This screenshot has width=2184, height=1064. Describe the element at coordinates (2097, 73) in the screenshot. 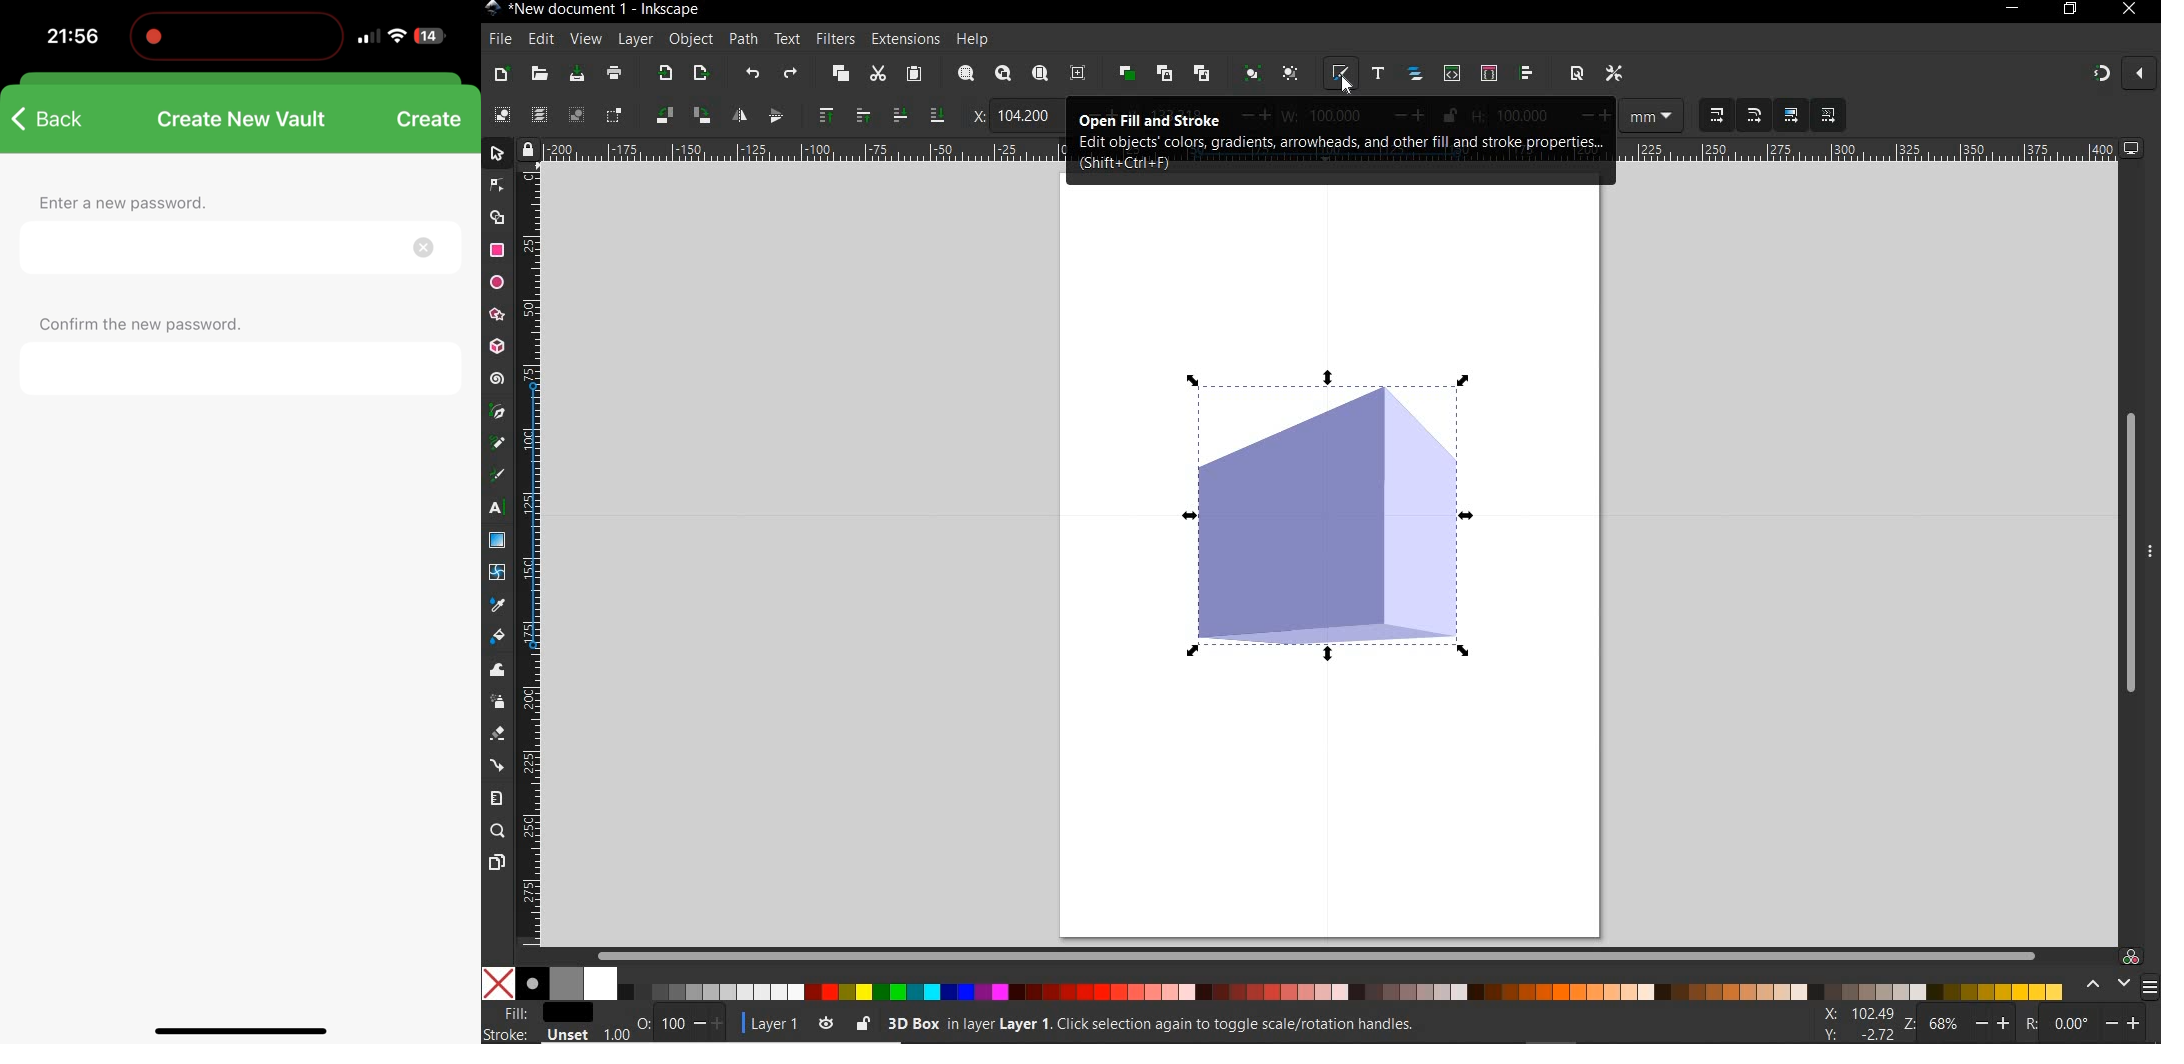

I see `ENABLE SNAPPING TOOL` at that location.